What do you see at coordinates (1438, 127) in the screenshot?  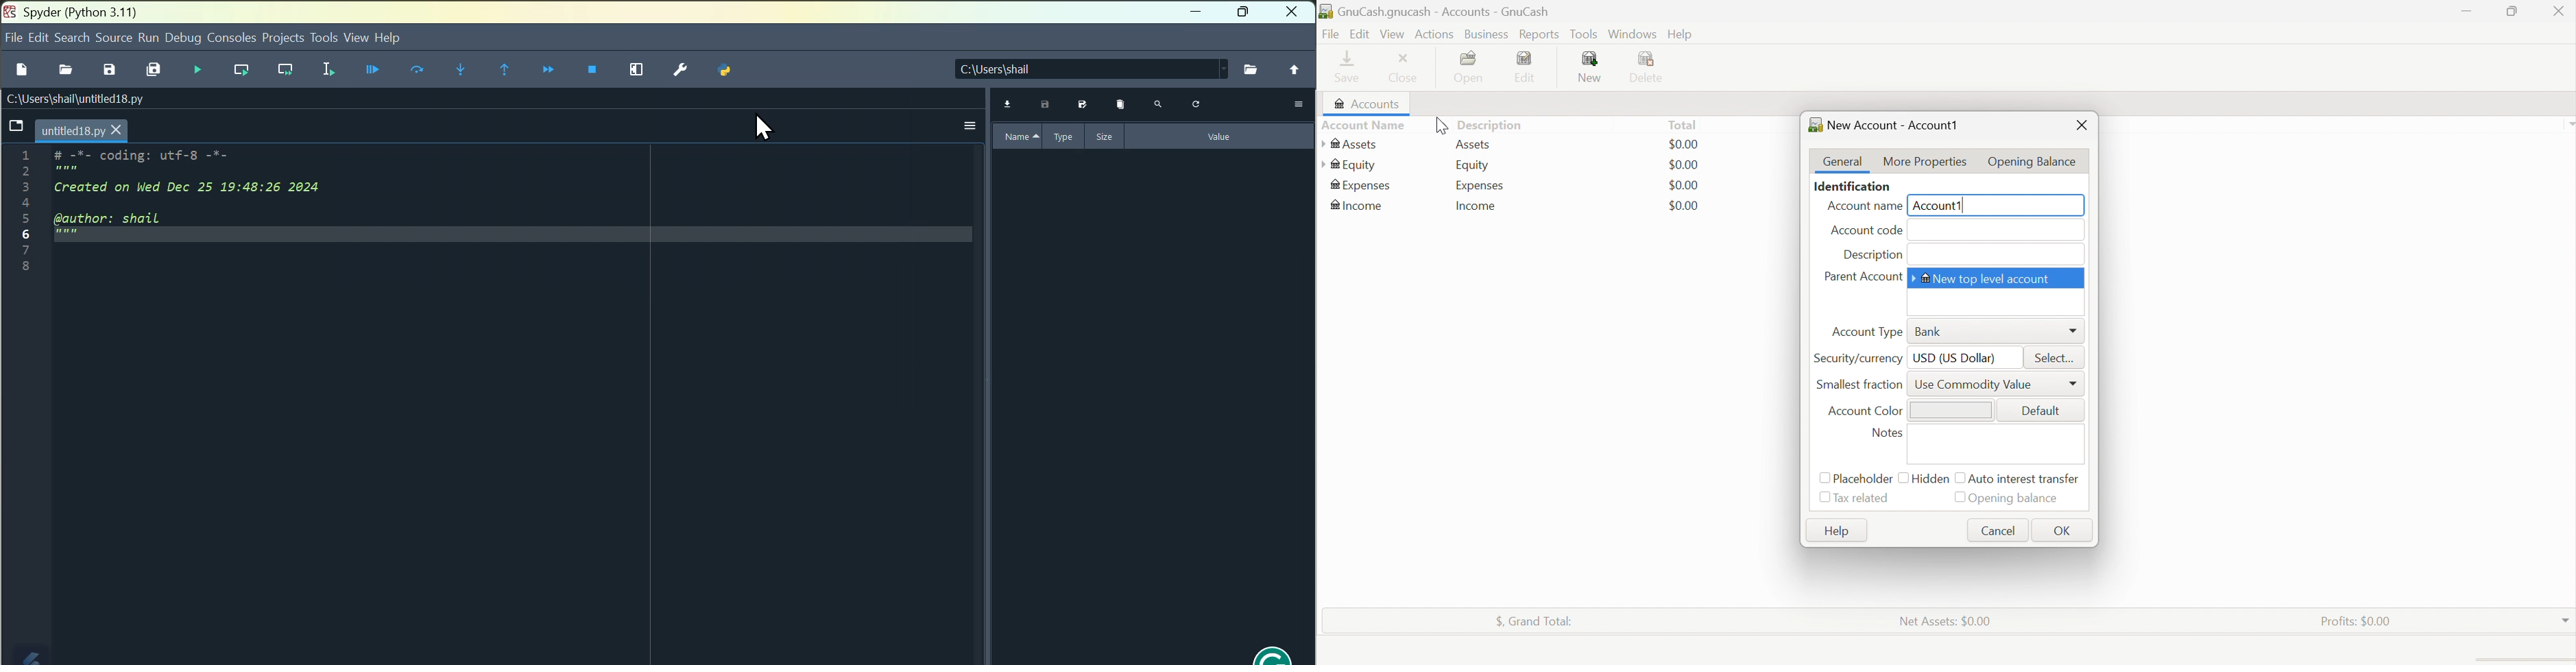 I see `Cursor` at bounding box center [1438, 127].